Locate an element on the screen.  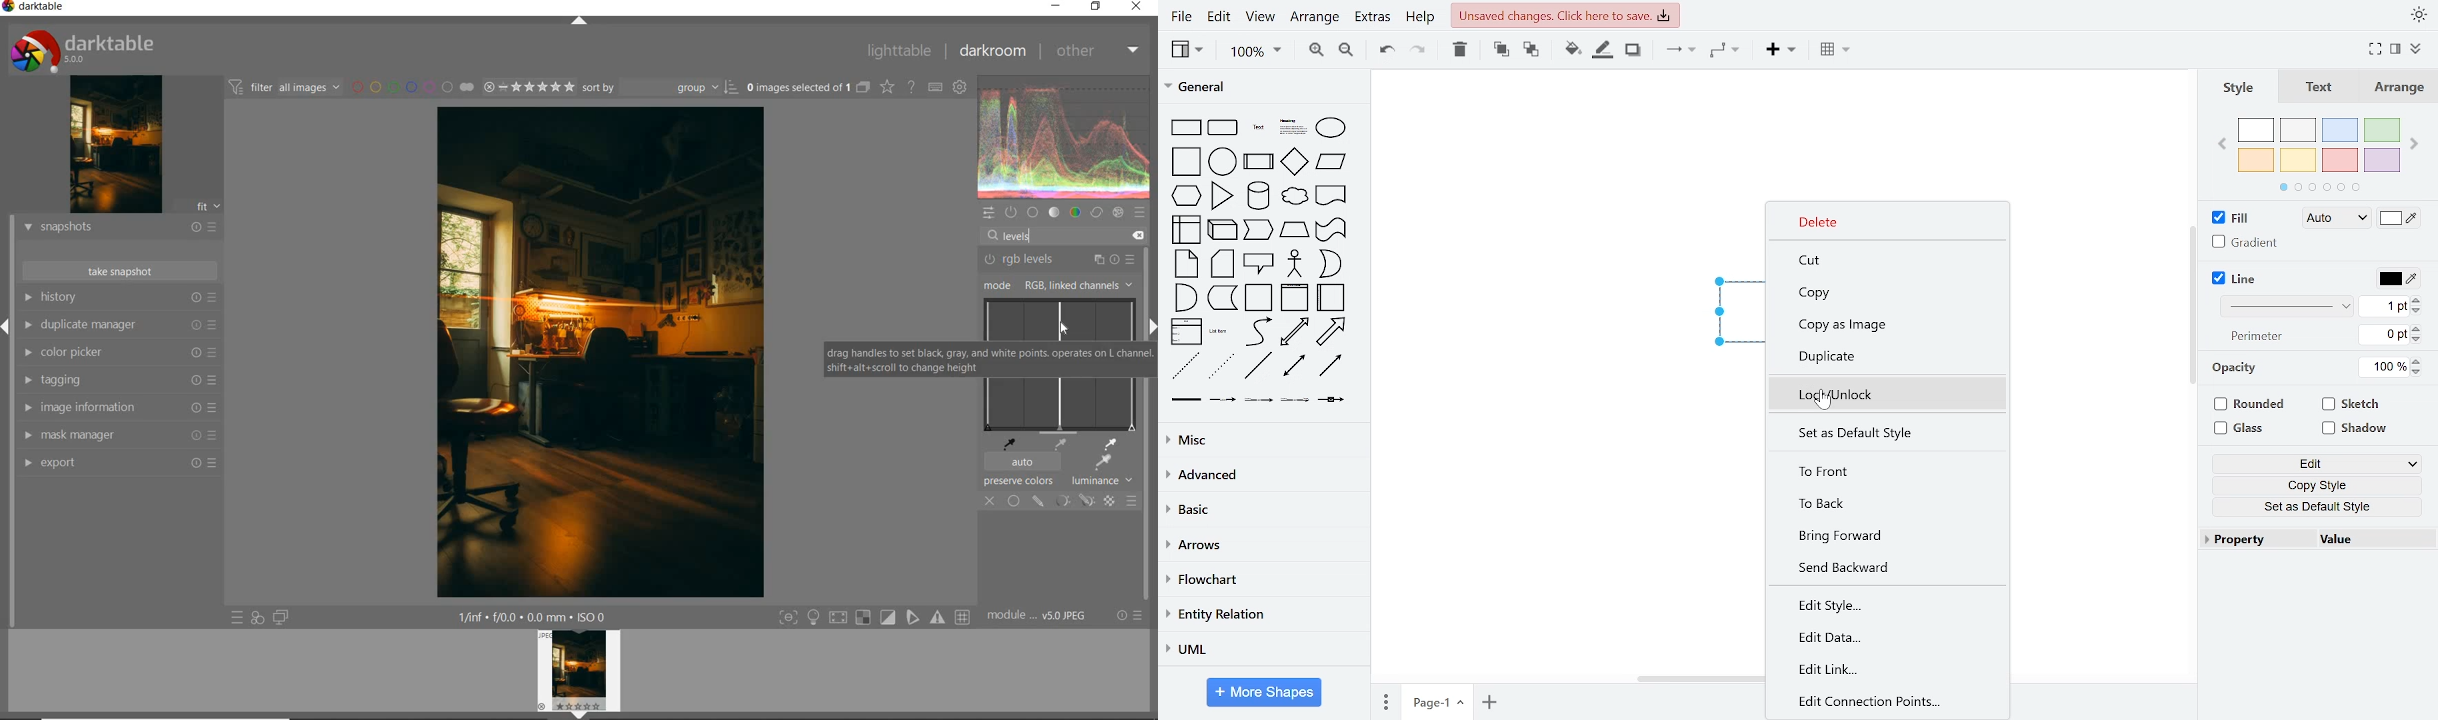
change overlays shown on thumbnails is located at coordinates (888, 88).